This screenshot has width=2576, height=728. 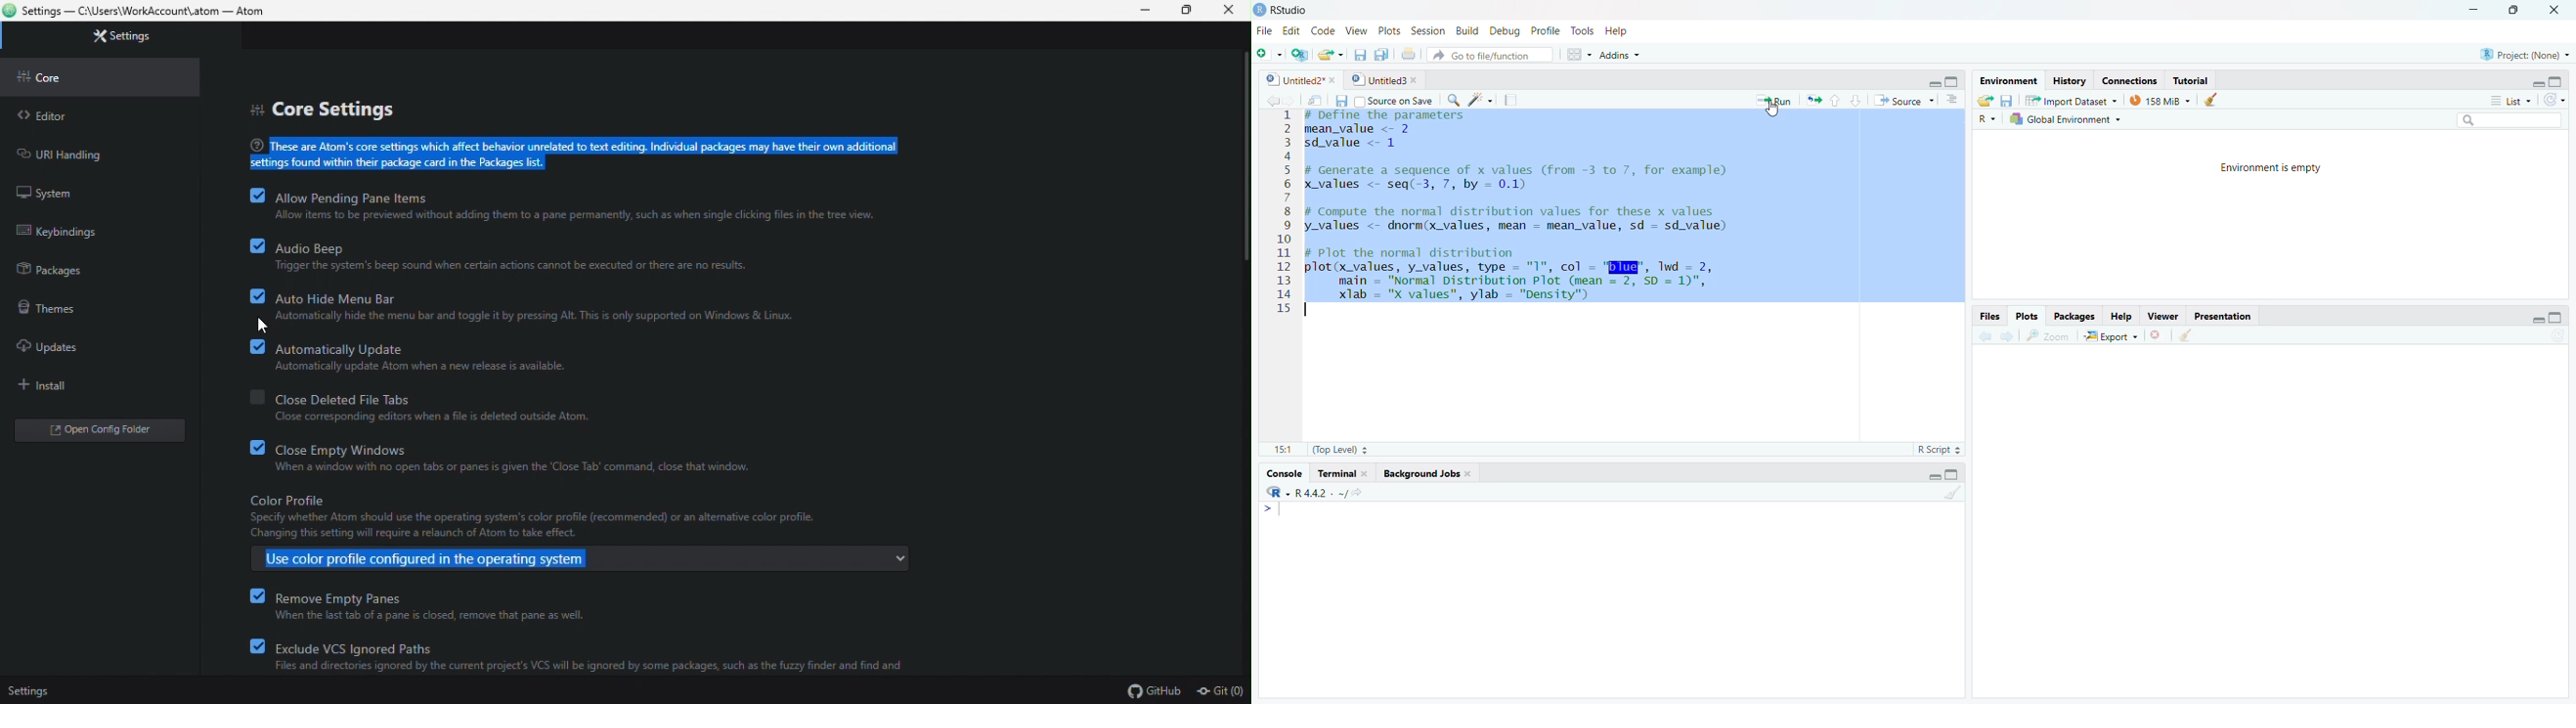 I want to click on 4 Close Empty Windows
When a window with no open tabs o panes i given the ‘Close Tab’ command, close that window., so click(x=531, y=462).